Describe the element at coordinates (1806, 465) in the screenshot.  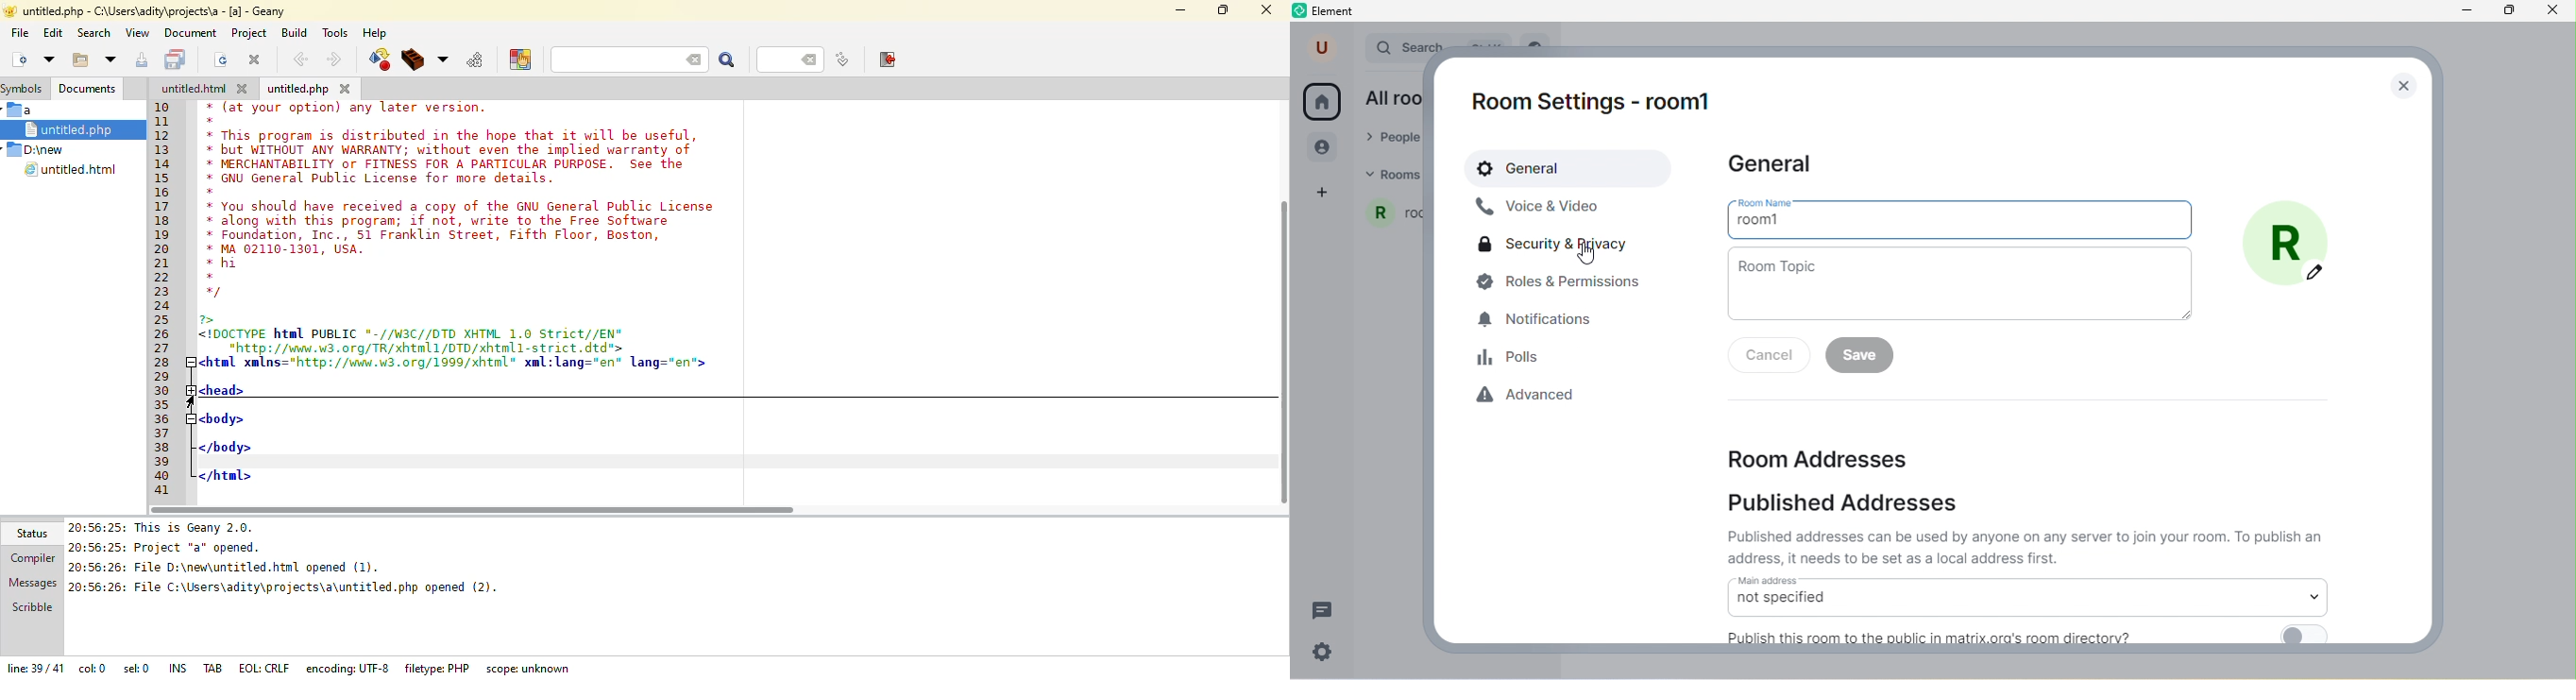
I see `room addresses` at that location.